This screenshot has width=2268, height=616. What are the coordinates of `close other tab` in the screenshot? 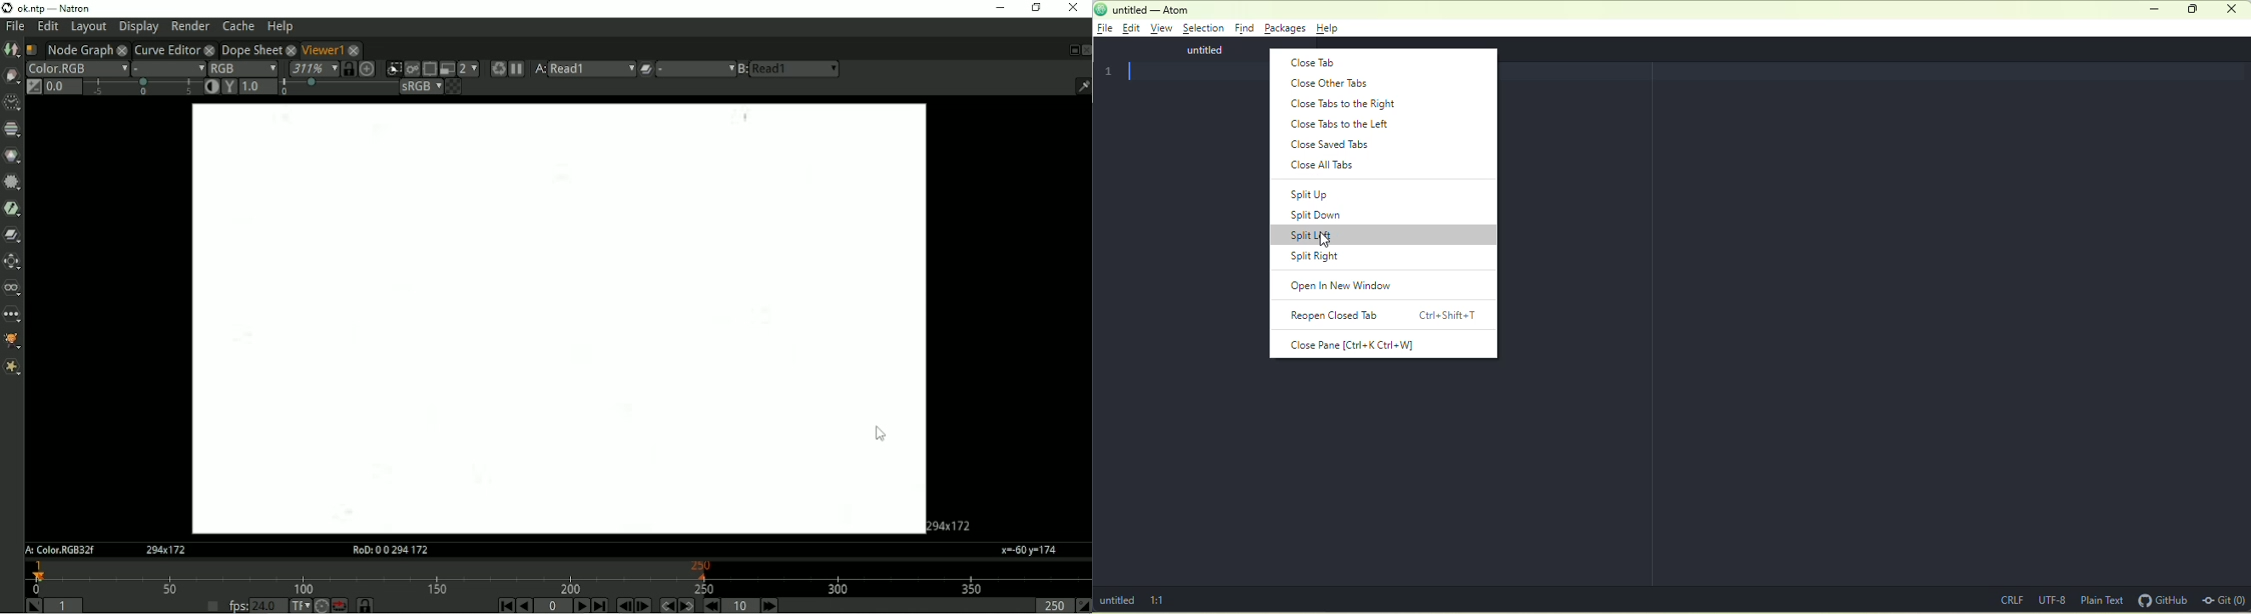 It's located at (1335, 84).